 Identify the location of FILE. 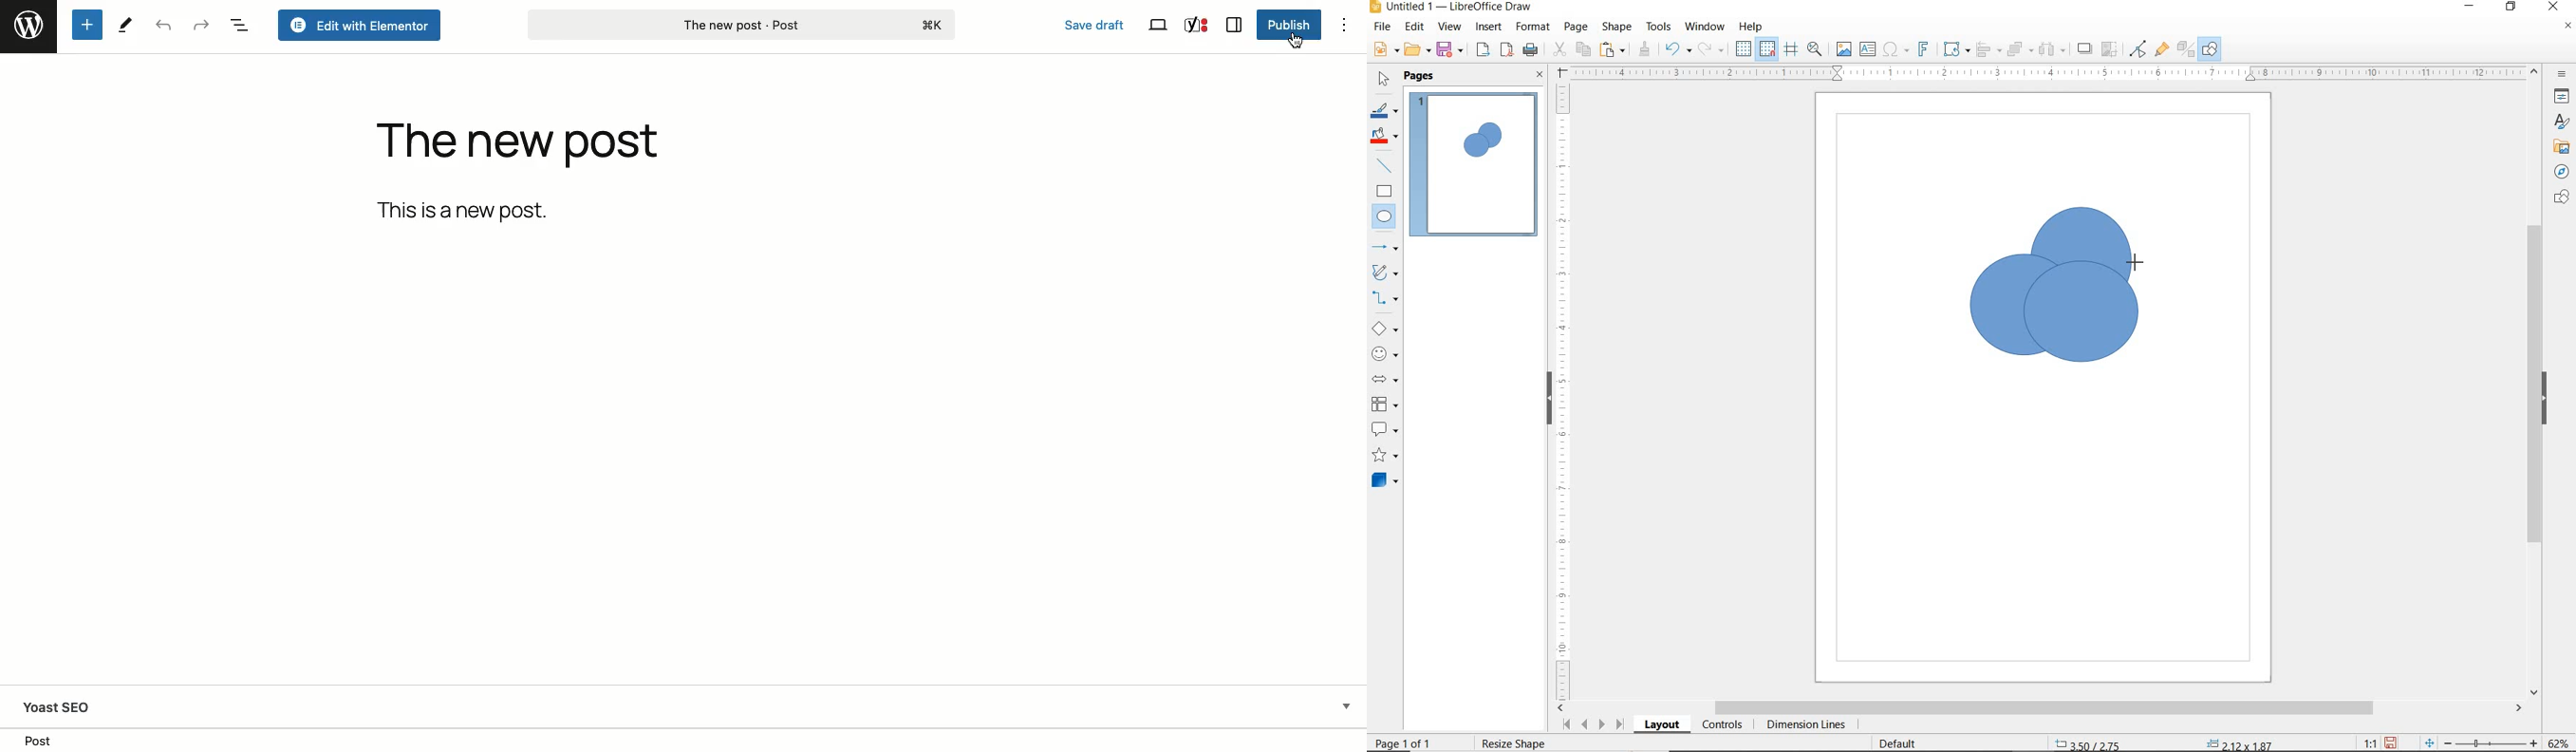
(1383, 29).